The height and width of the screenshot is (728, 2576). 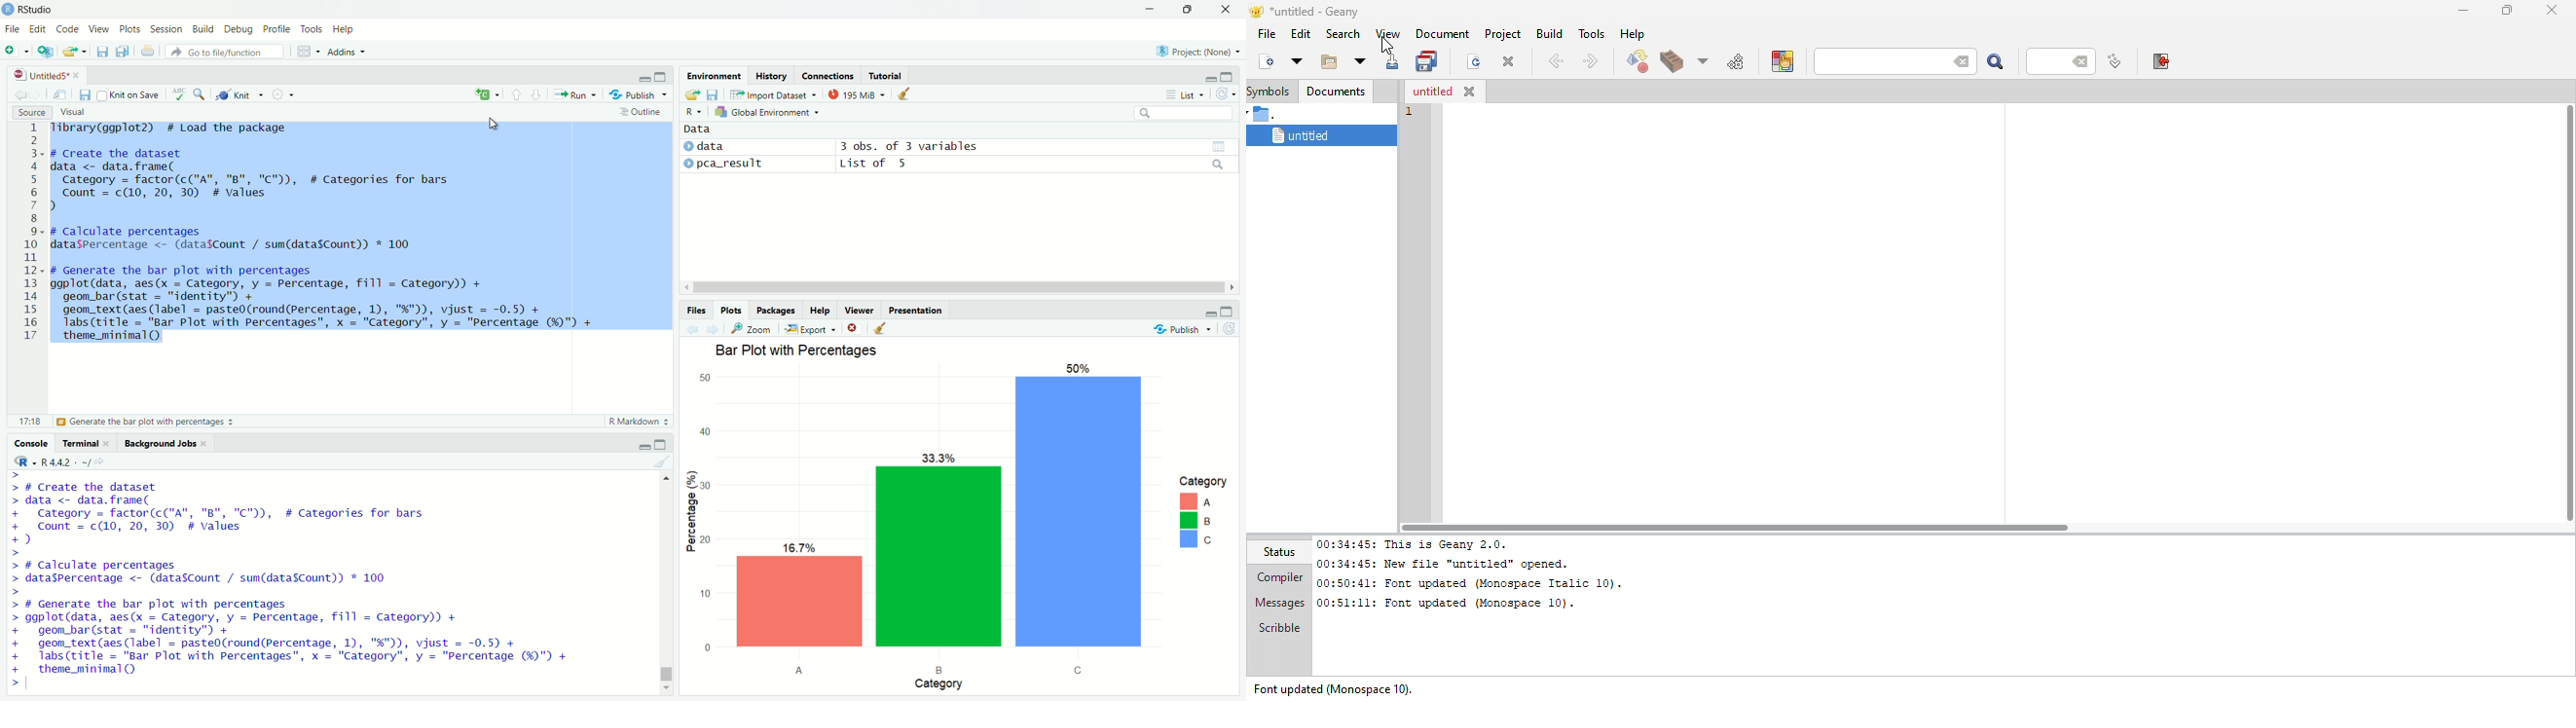 What do you see at coordinates (45, 52) in the screenshot?
I see `new project` at bounding box center [45, 52].